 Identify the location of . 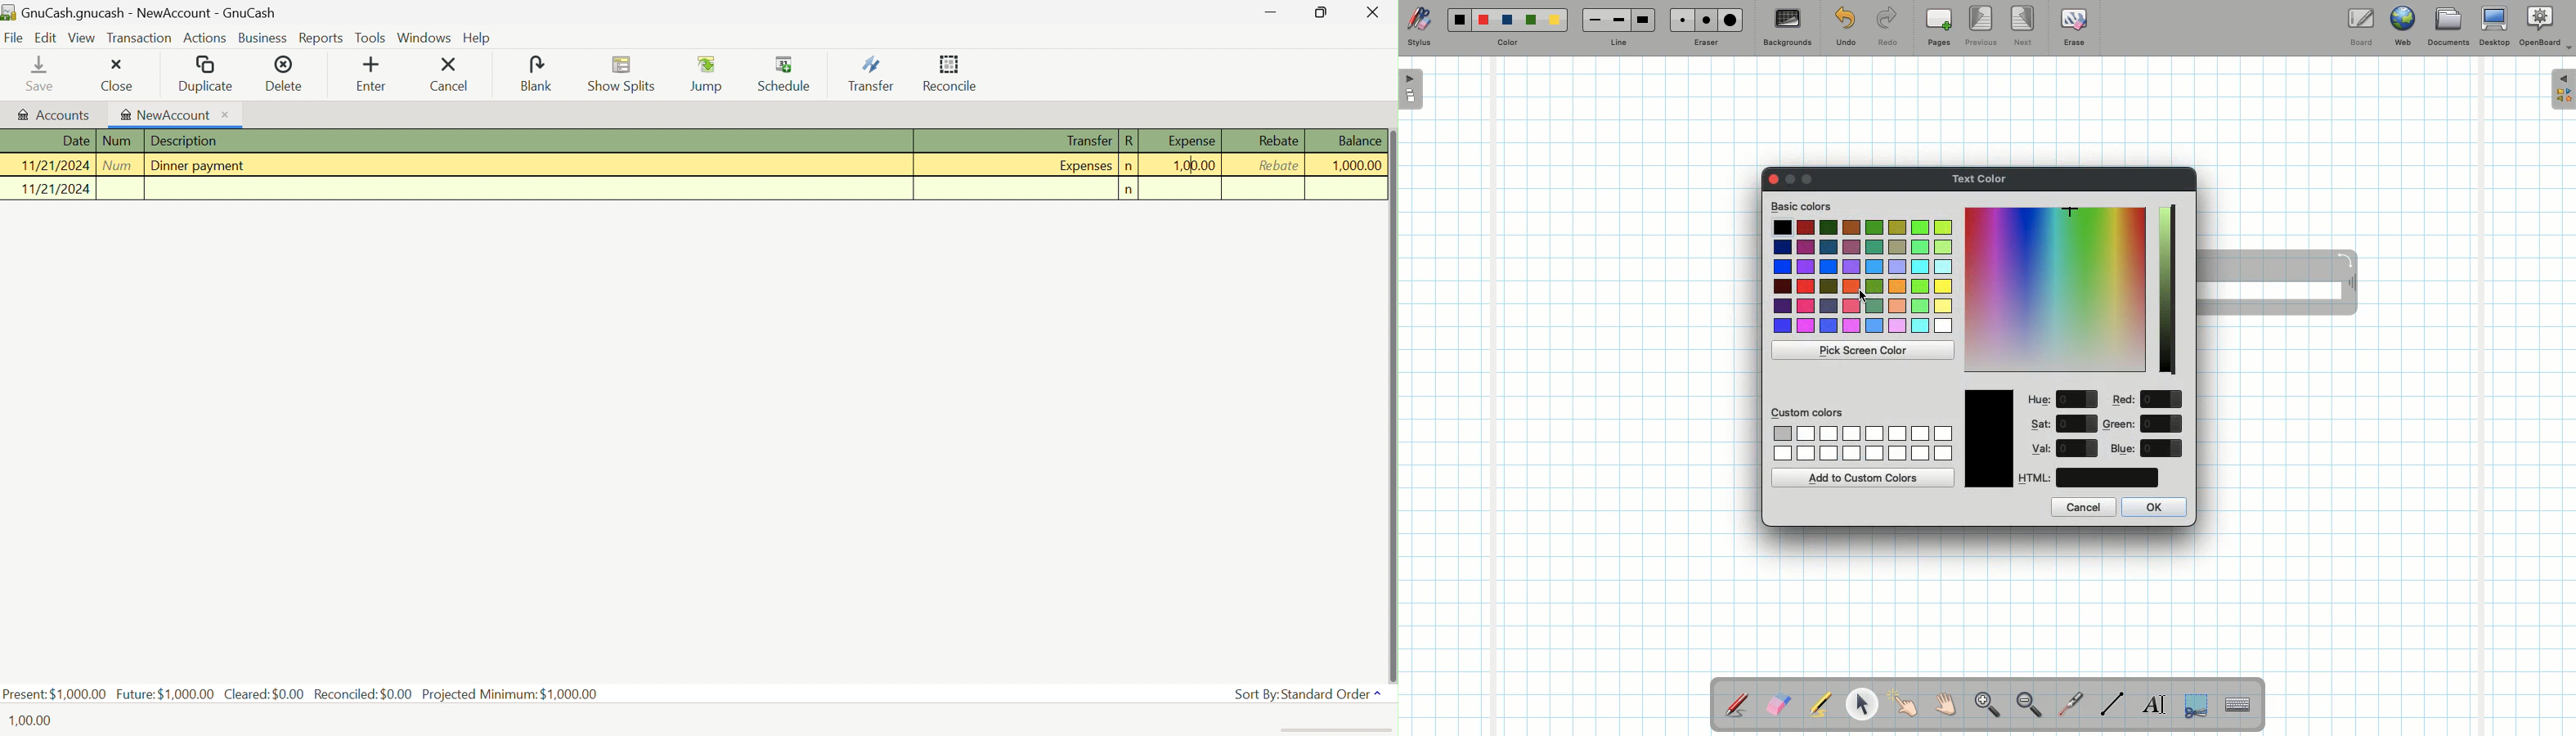
(77, 139).